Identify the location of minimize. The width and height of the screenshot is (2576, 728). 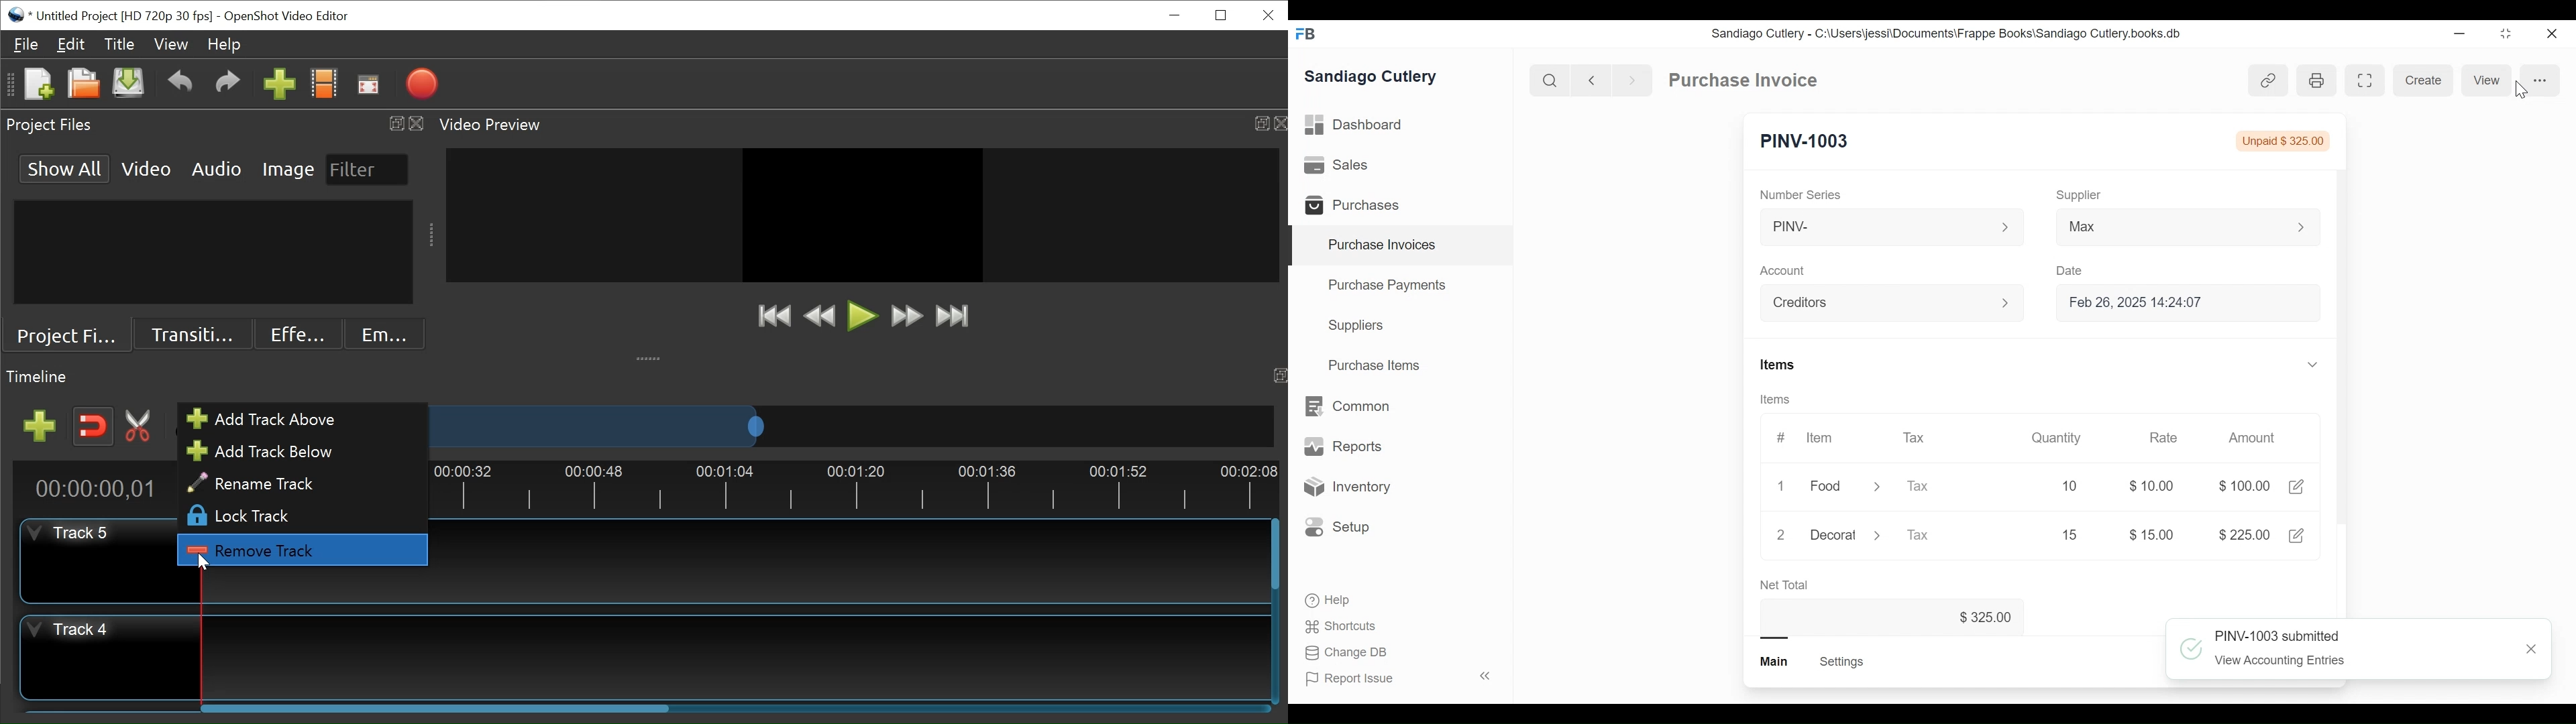
(1173, 15).